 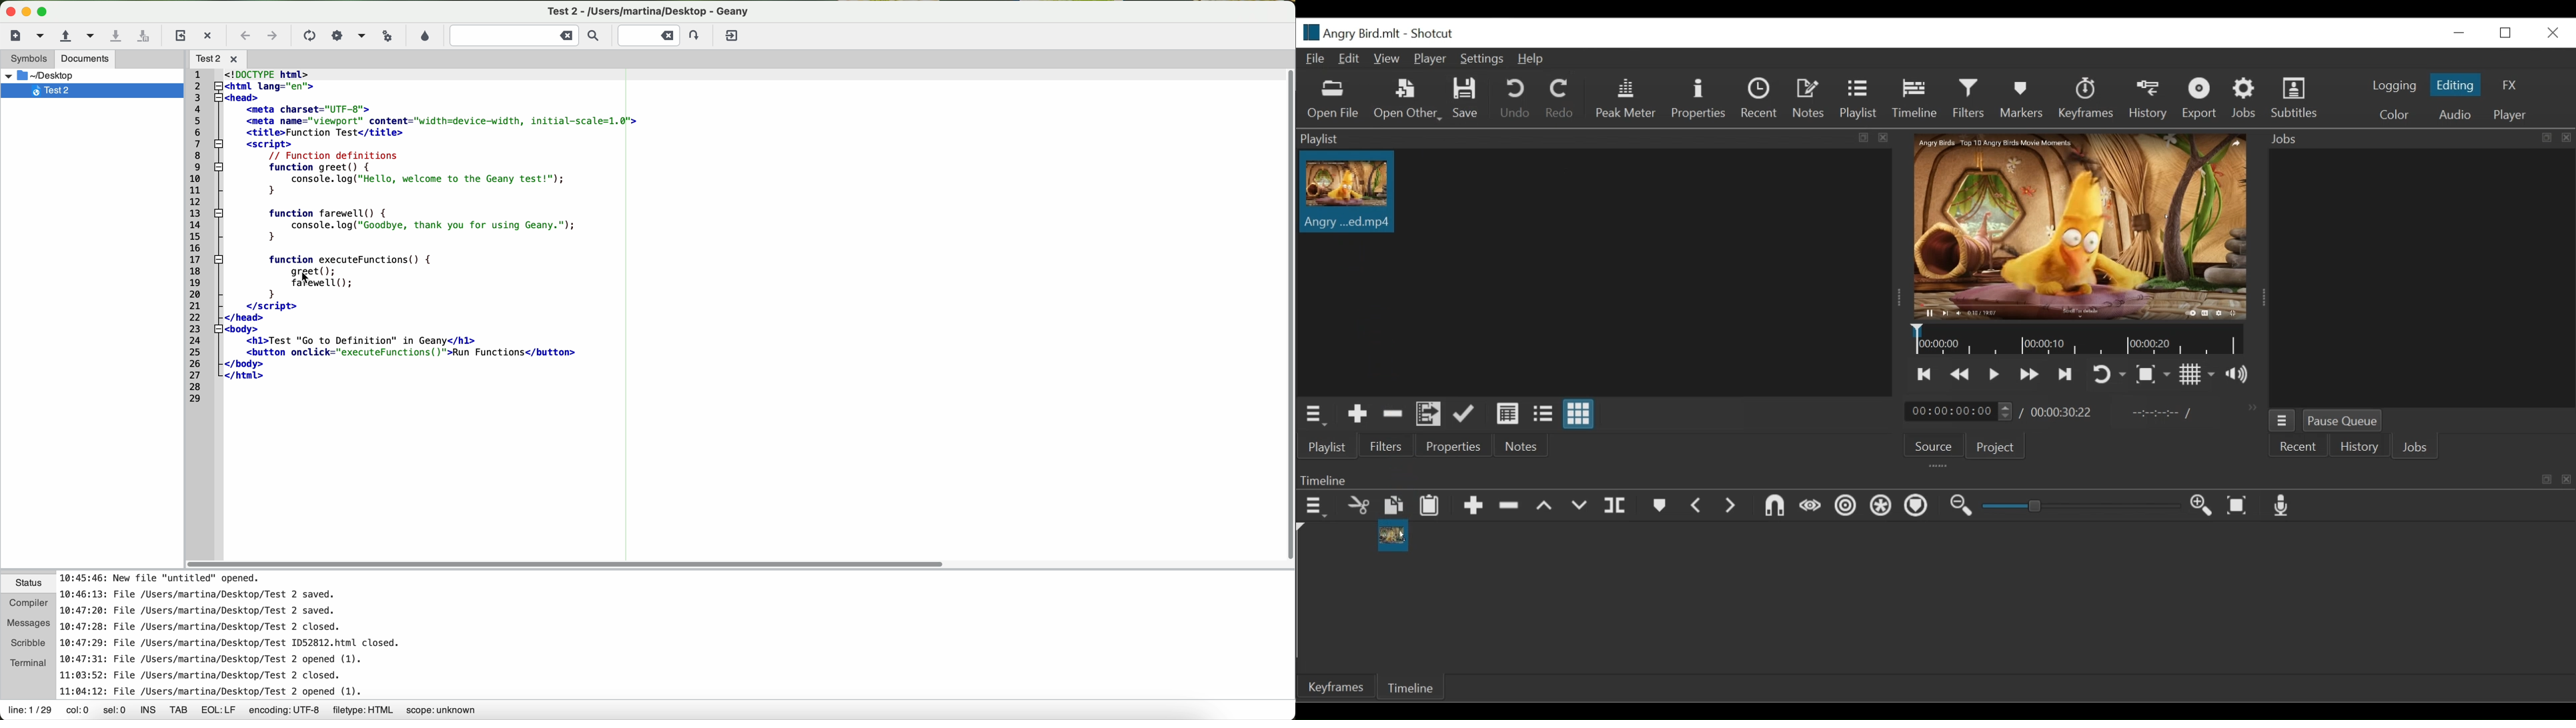 I want to click on markers, so click(x=1660, y=506).